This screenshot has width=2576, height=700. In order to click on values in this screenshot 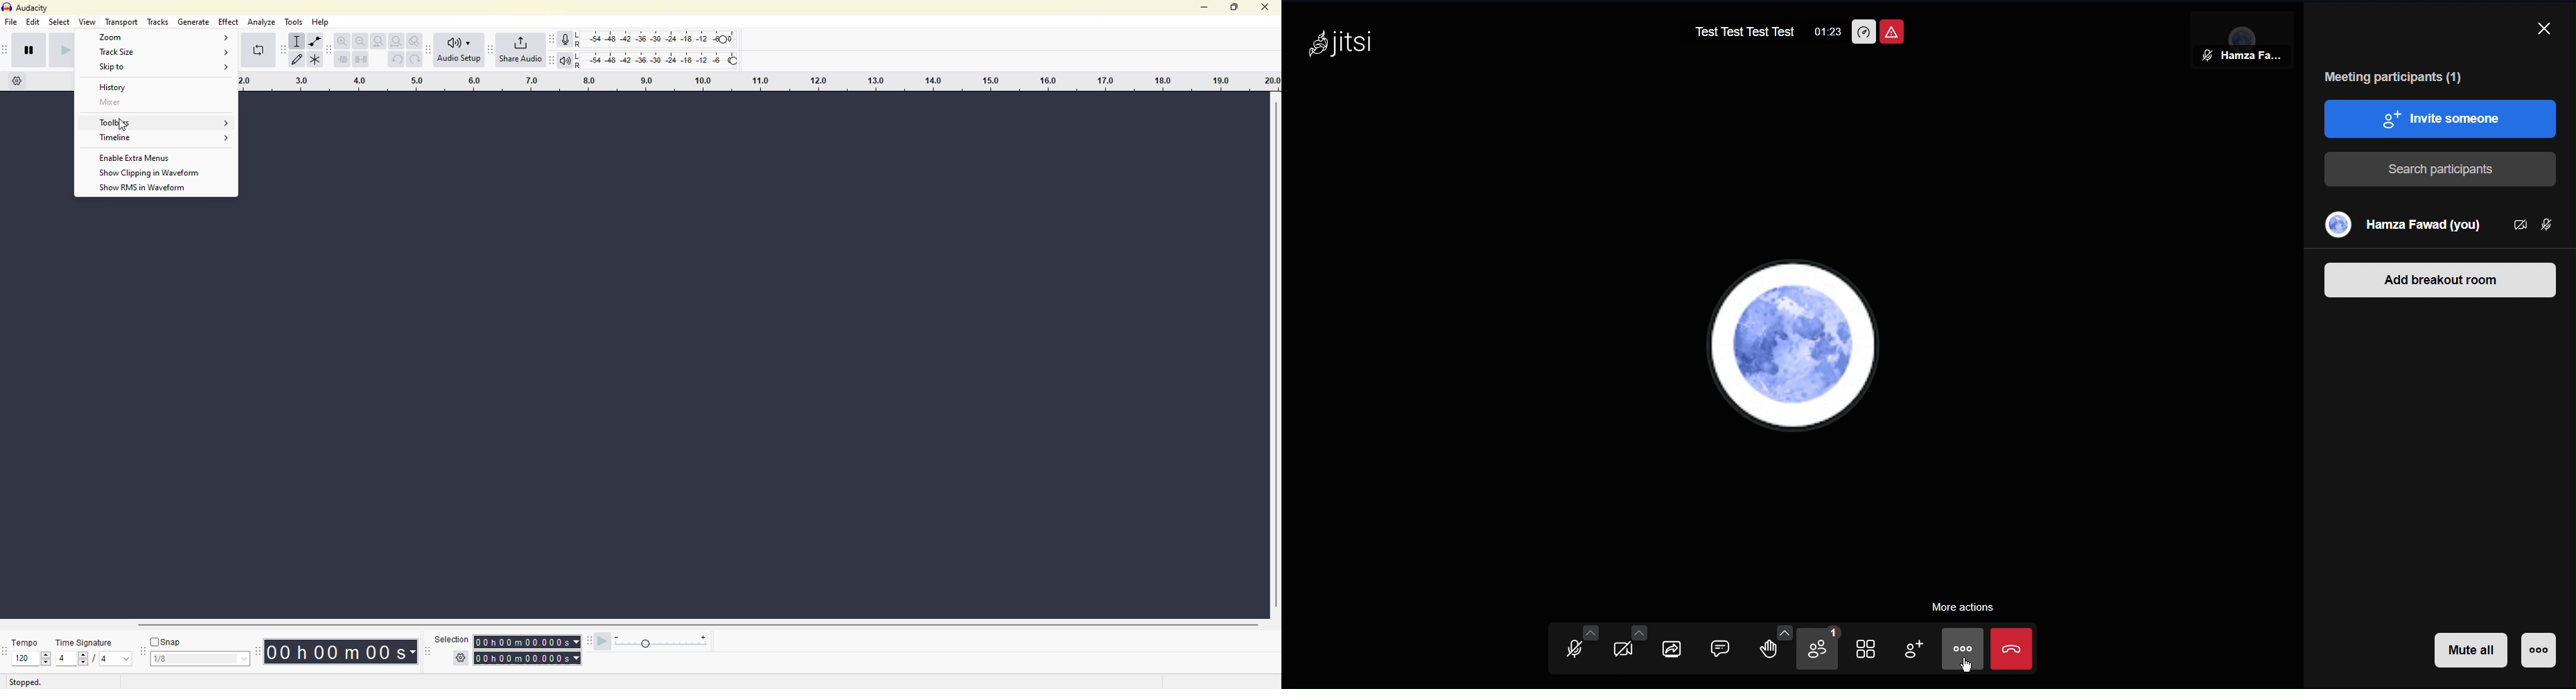, I will do `click(113, 659)`.